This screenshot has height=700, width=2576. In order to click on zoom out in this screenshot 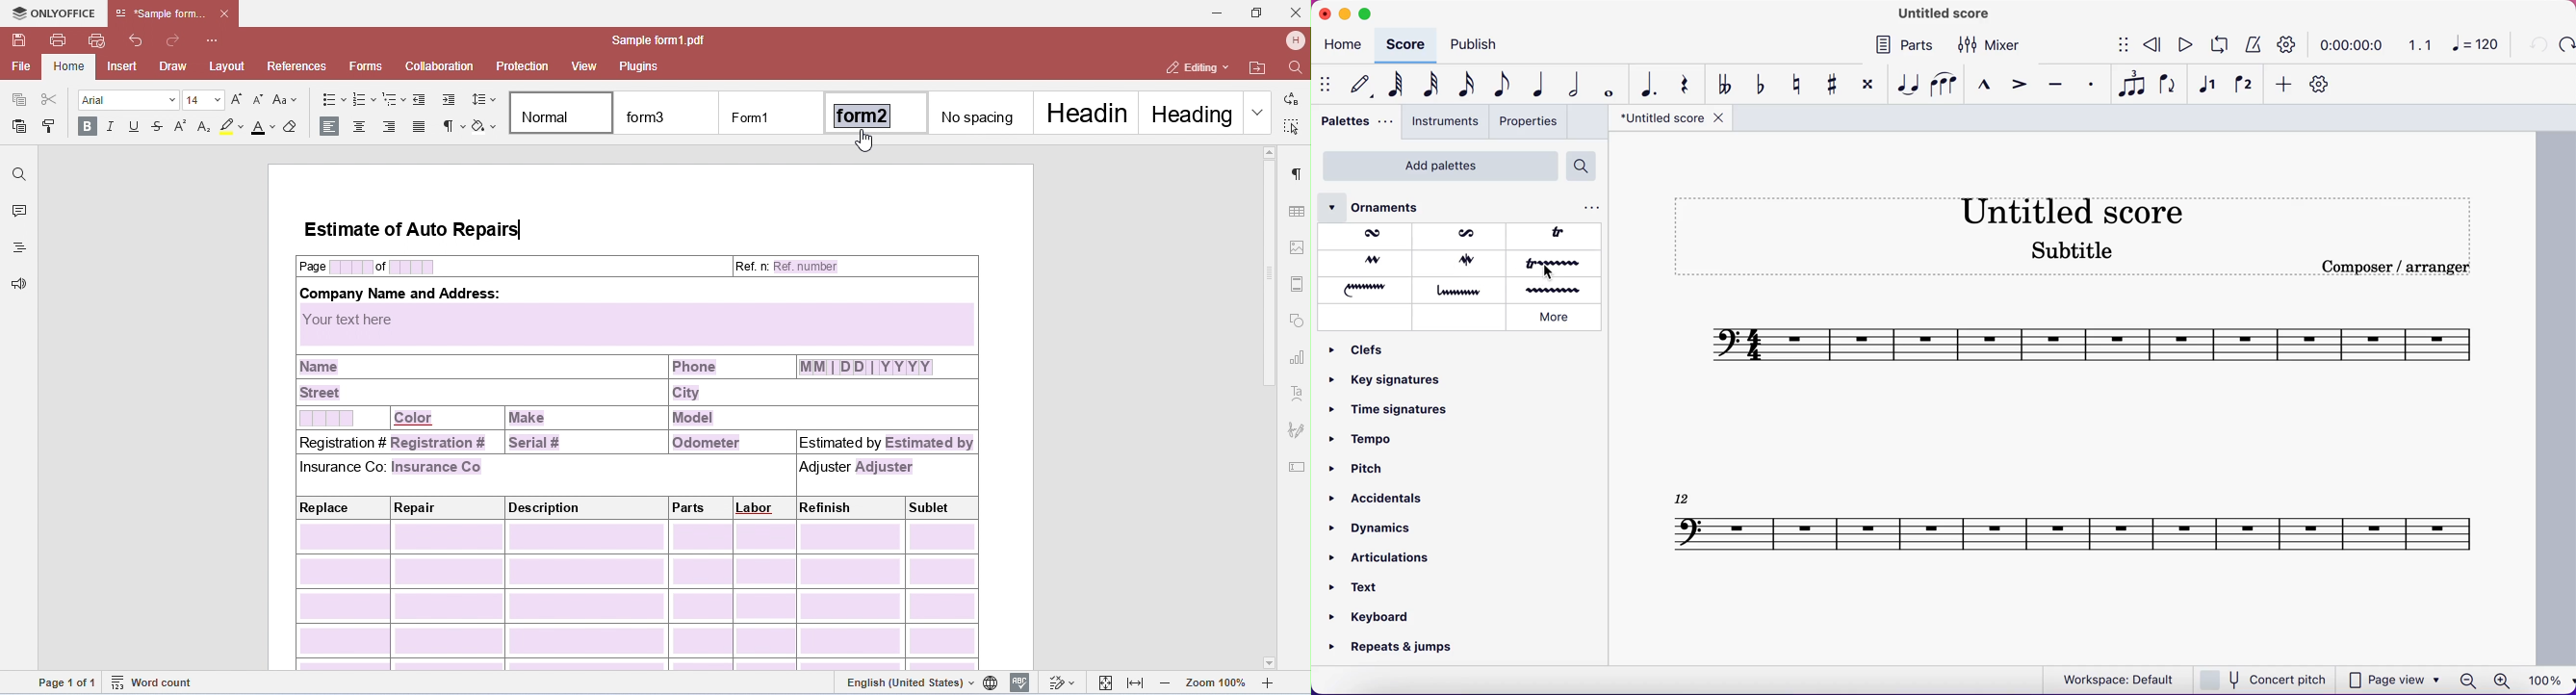, I will do `click(2467, 681)`.